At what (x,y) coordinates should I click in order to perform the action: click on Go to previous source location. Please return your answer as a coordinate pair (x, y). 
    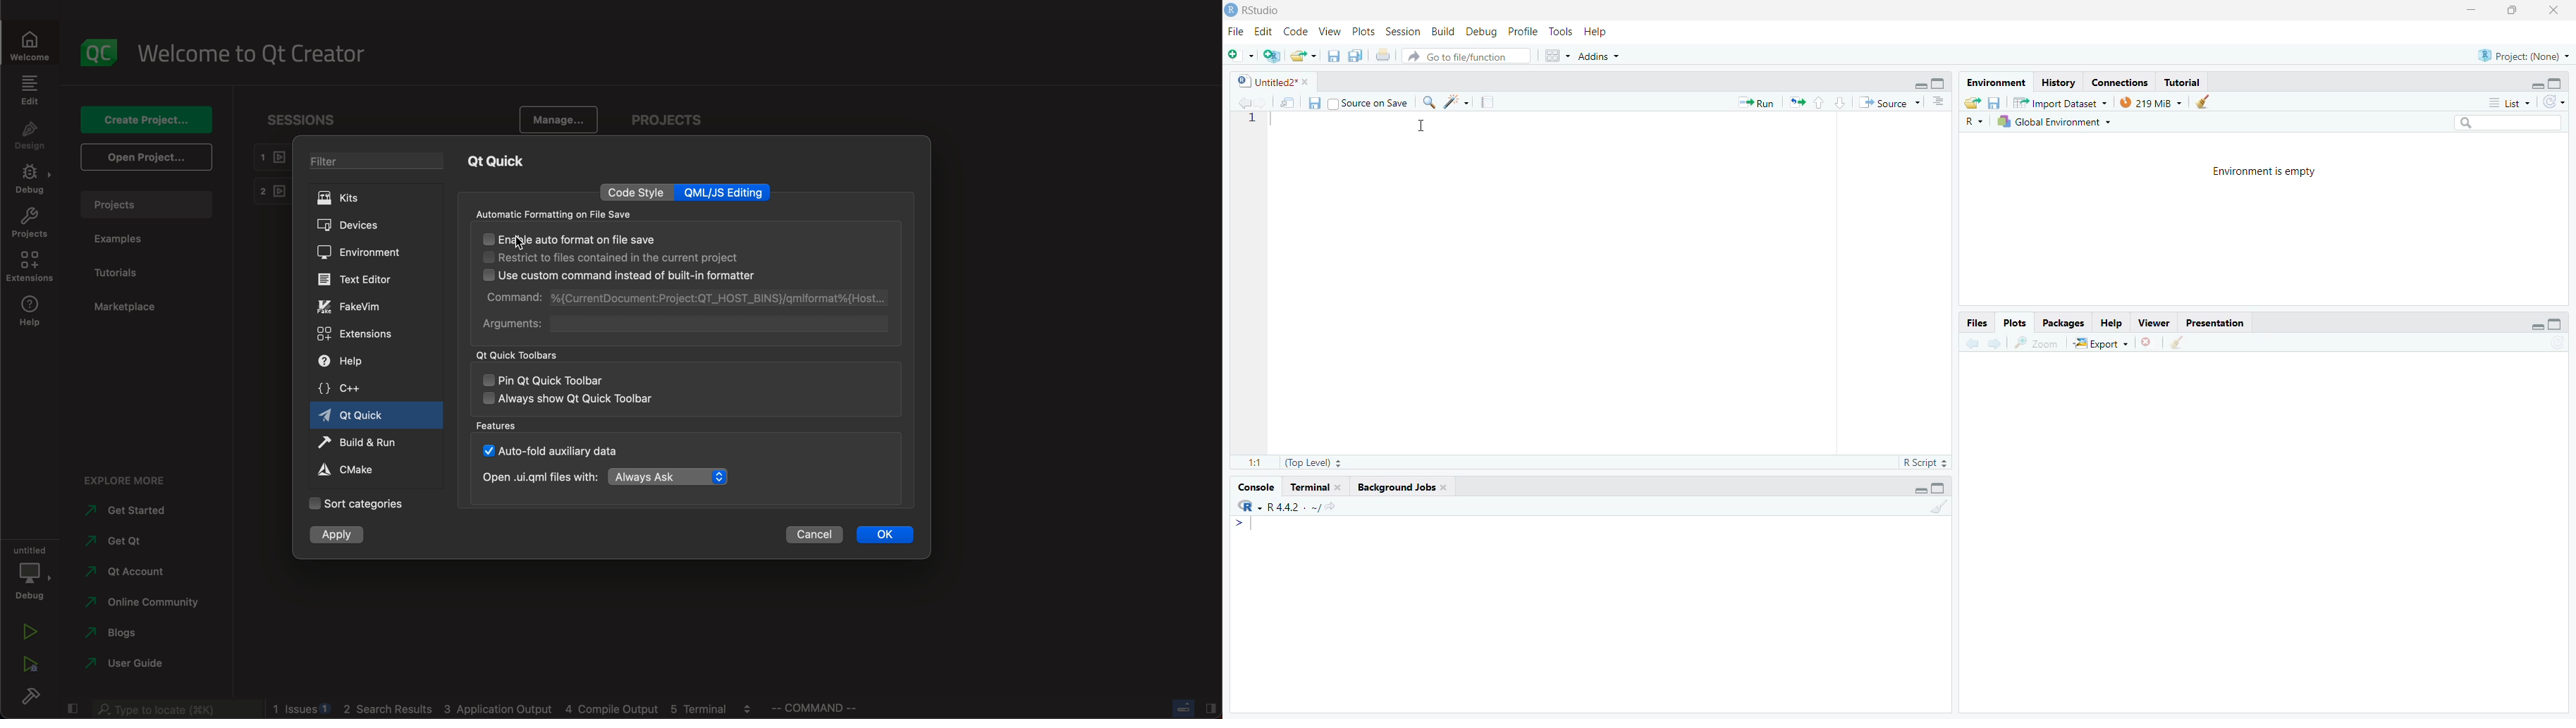
    Looking at the image, I should click on (1241, 104).